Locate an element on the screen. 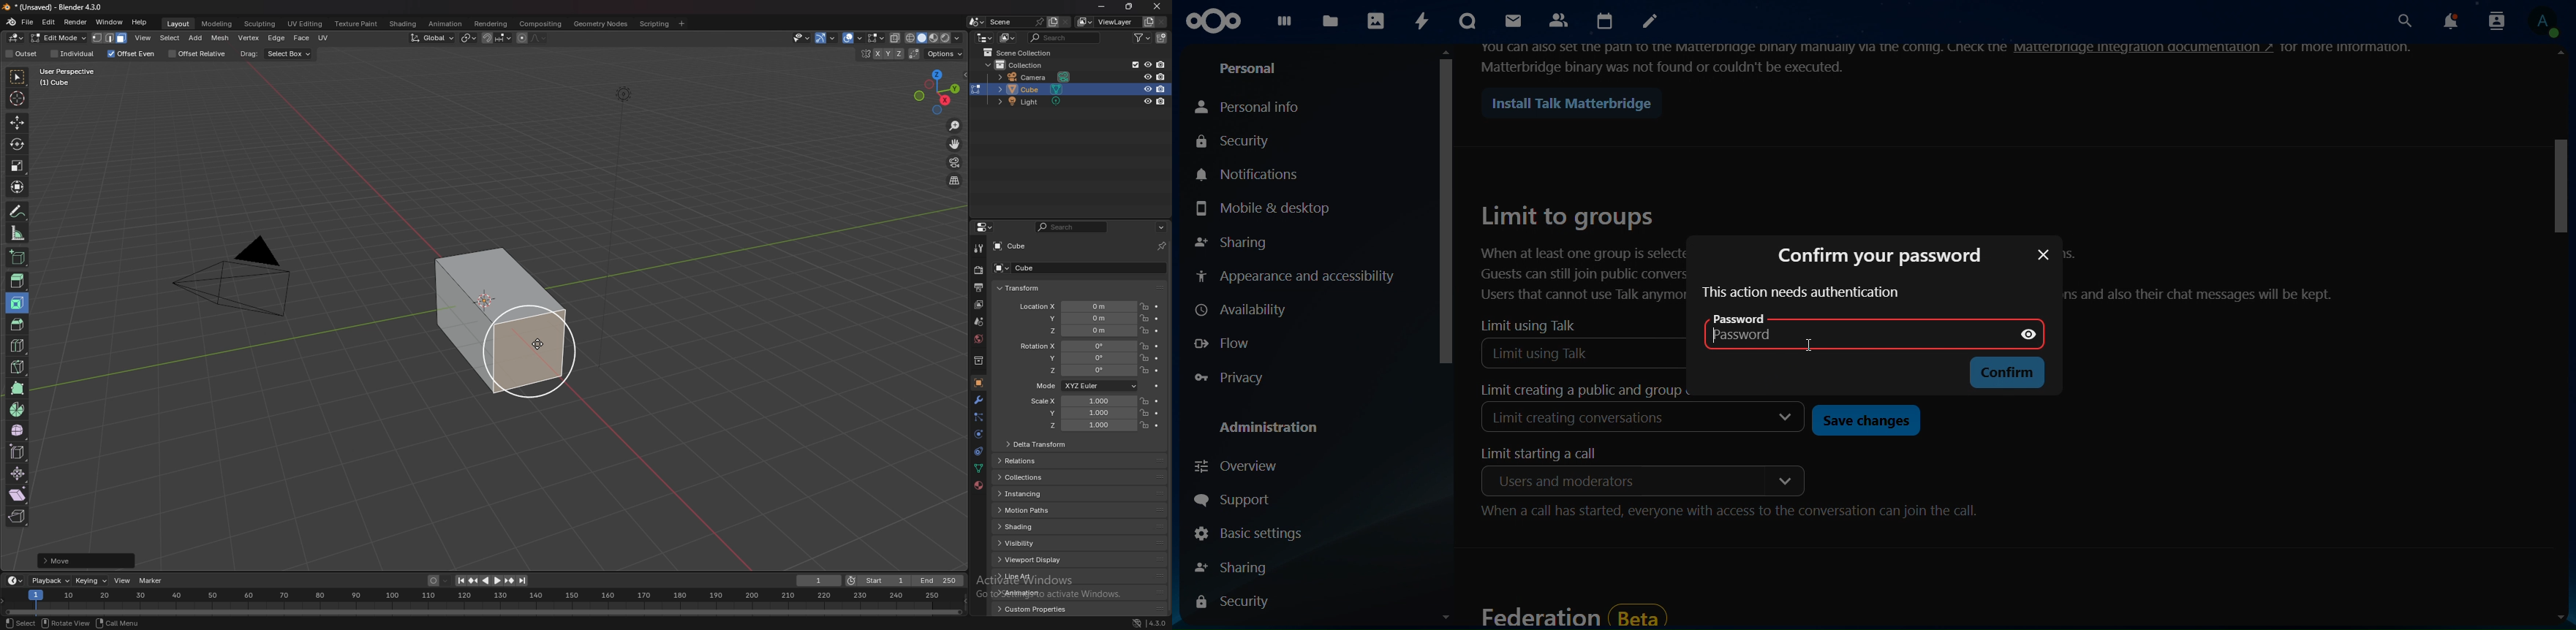  rotation y is located at coordinates (1080, 357).